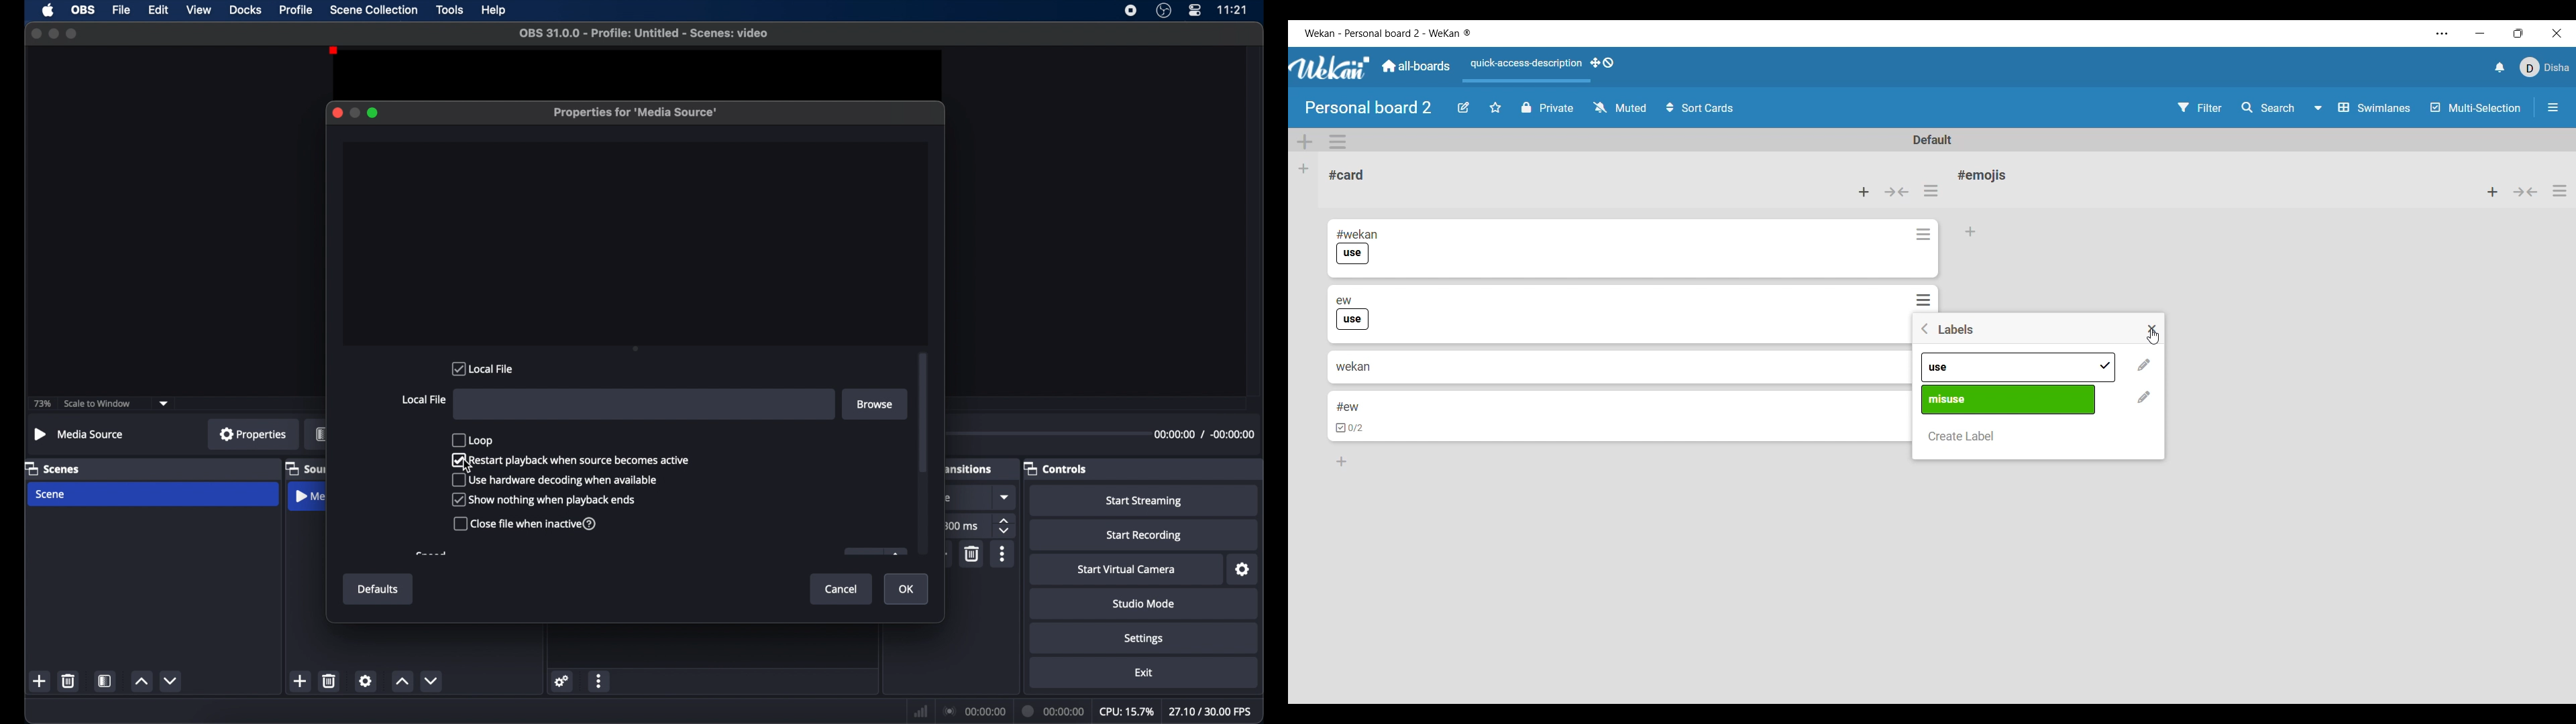 Image resolution: width=2576 pixels, height=728 pixels. Describe the element at coordinates (1416, 66) in the screenshot. I see `Go to common dashboard` at that location.